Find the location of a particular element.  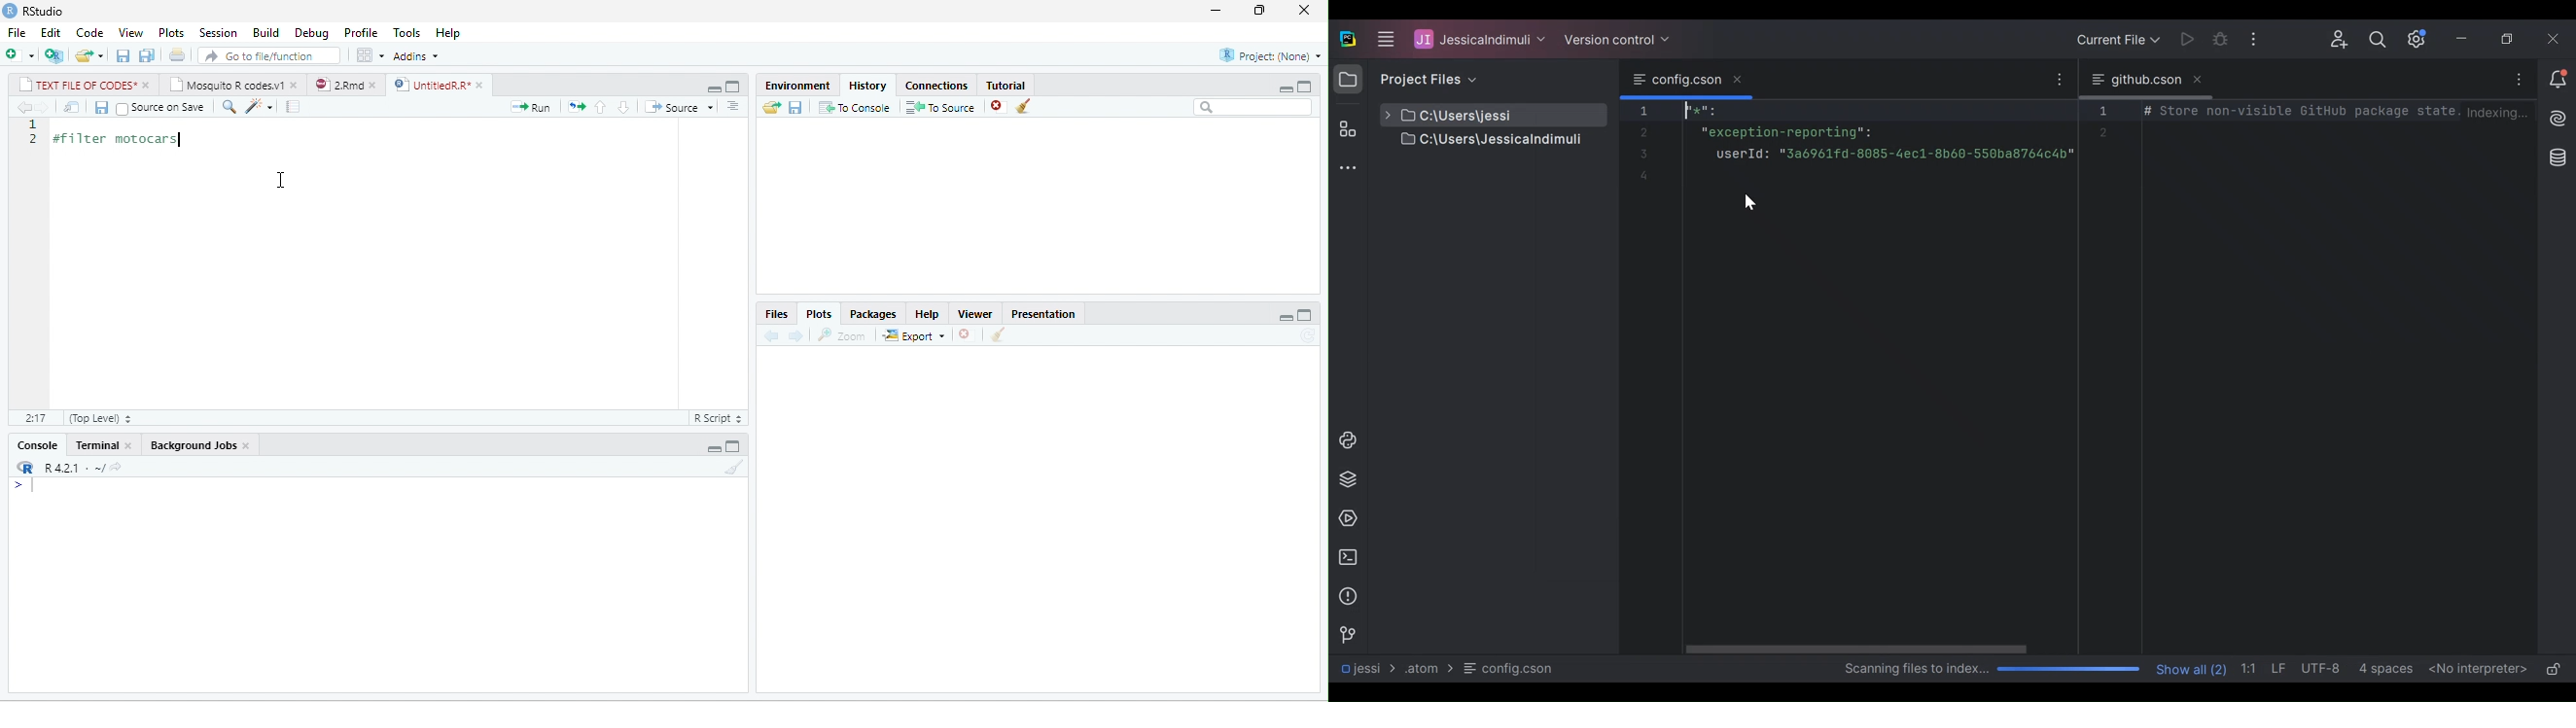

forward is located at coordinates (43, 107).